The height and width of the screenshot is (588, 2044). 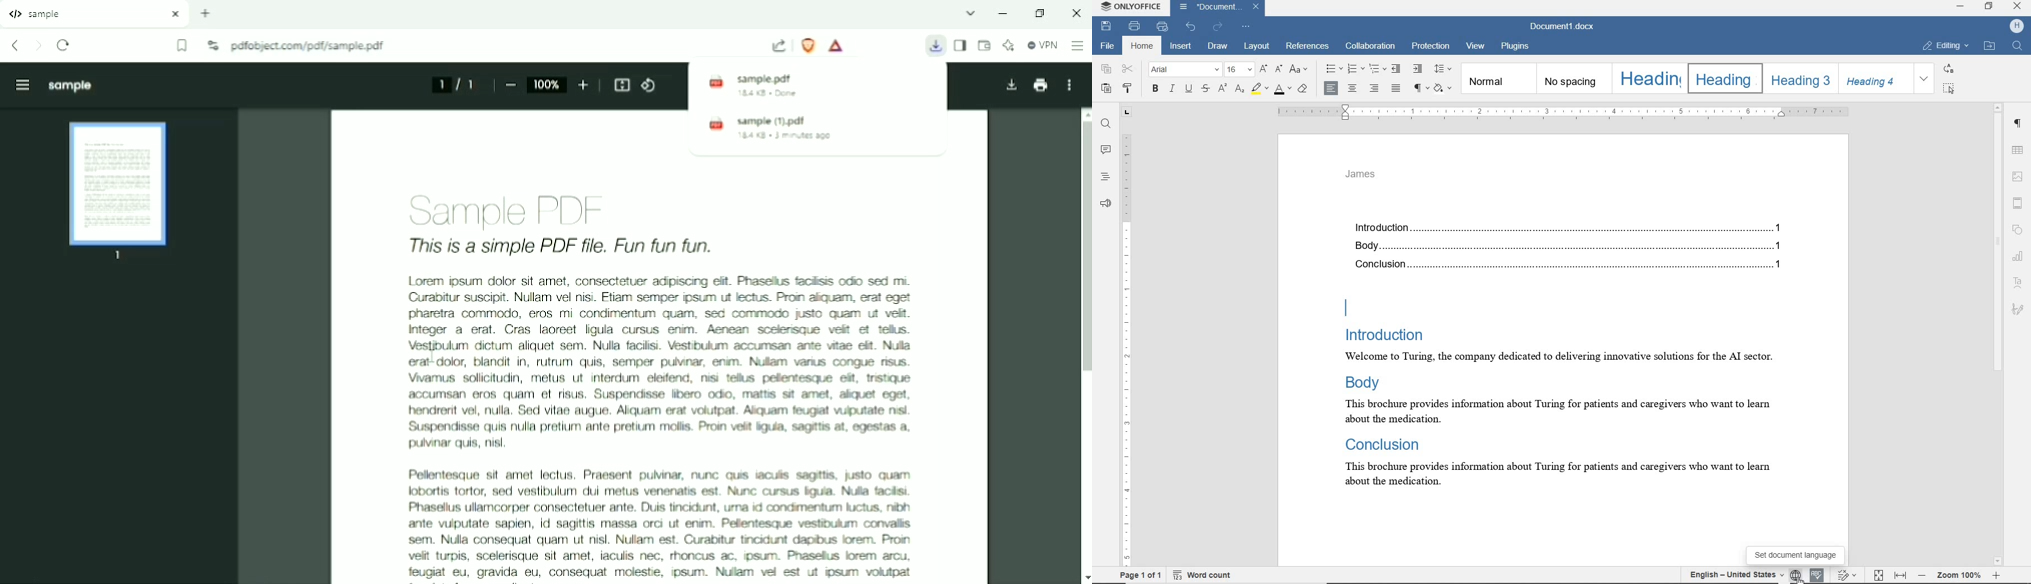 I want to click on Brave Firewall + VPN, so click(x=1042, y=45).